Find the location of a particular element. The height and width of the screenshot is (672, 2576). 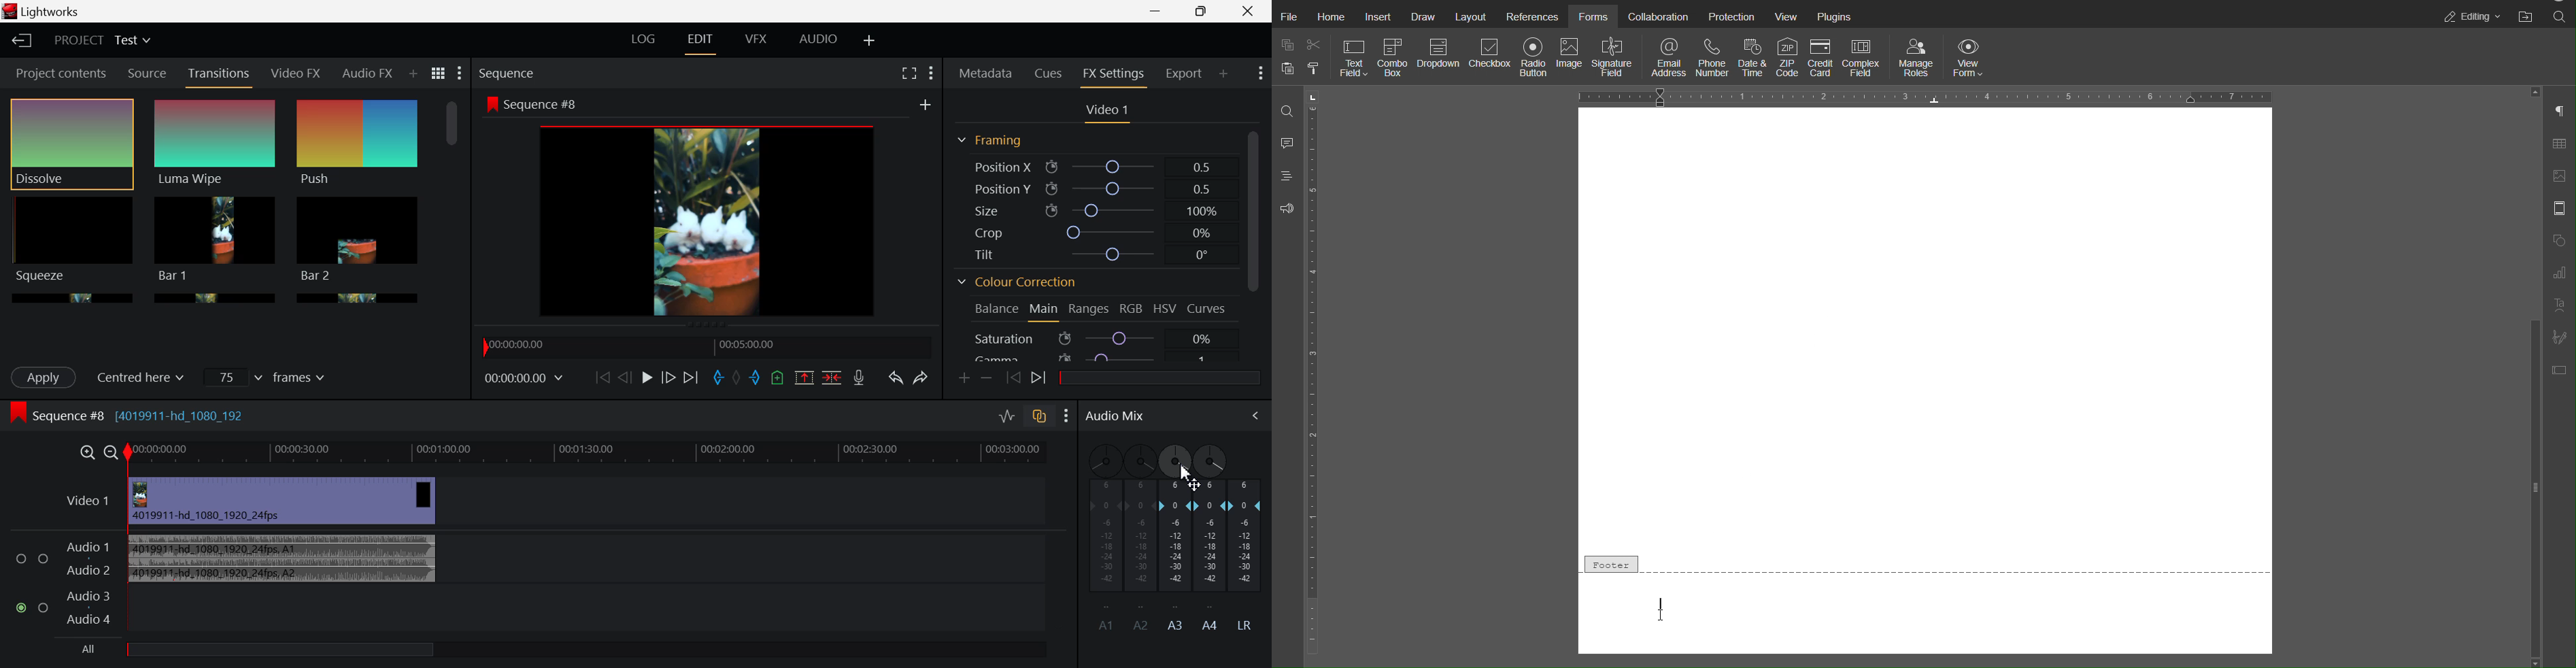

Position Y is located at coordinates (1094, 186).